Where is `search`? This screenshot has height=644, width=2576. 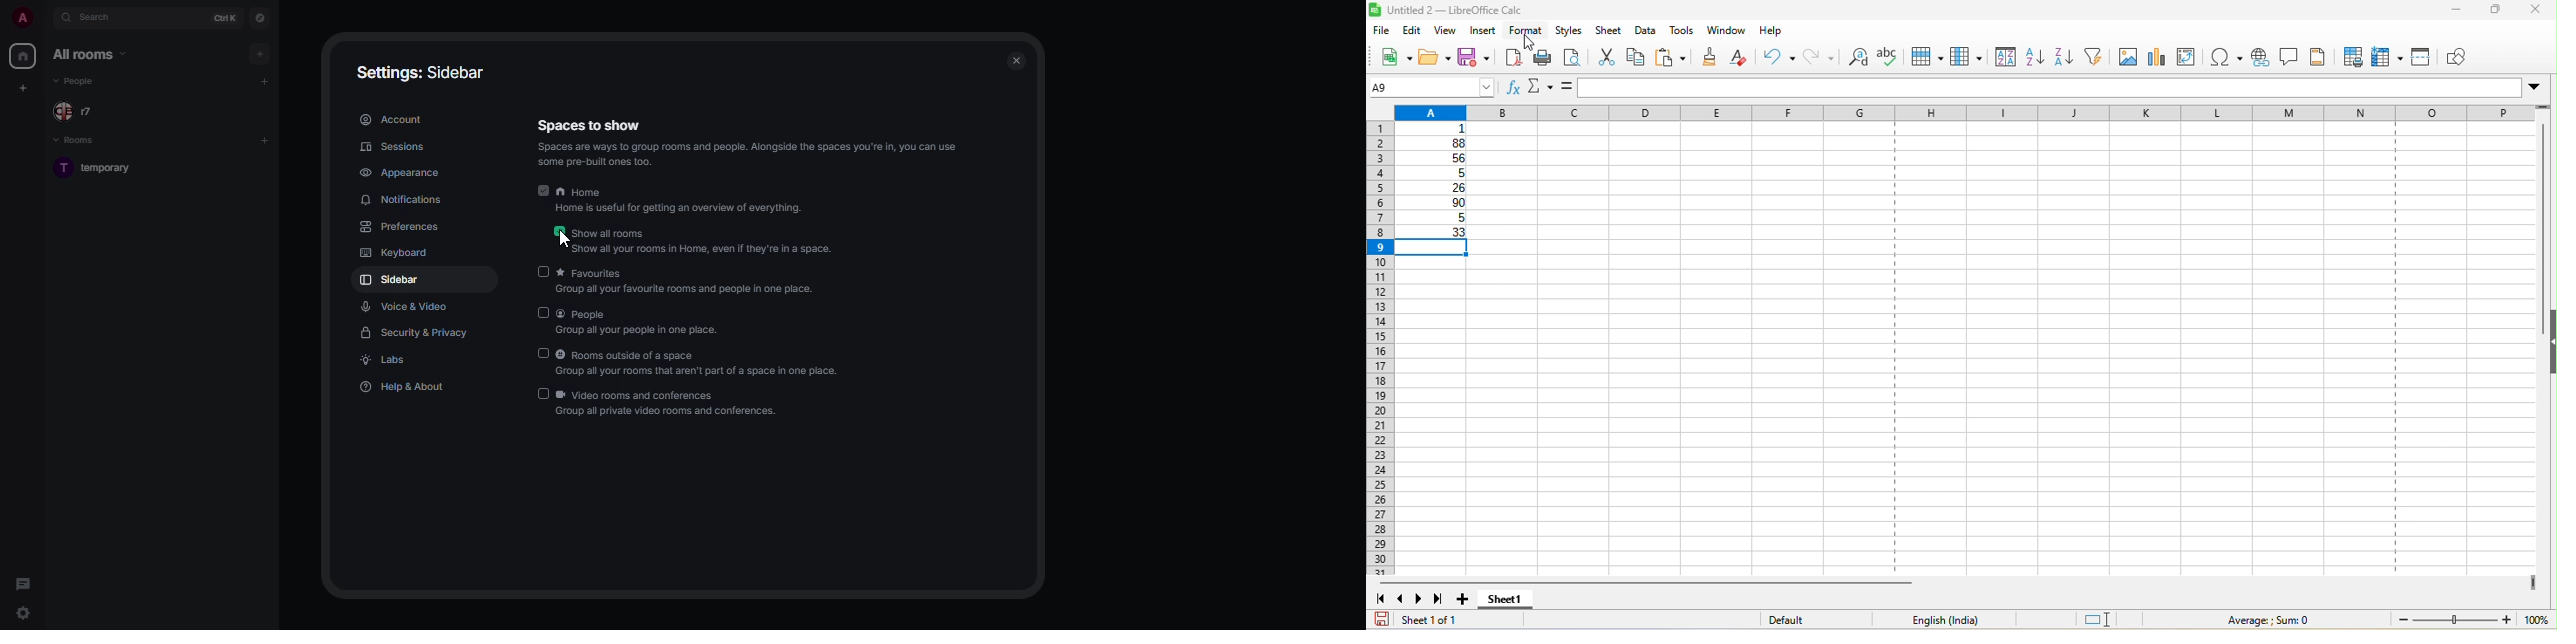 search is located at coordinates (103, 19).